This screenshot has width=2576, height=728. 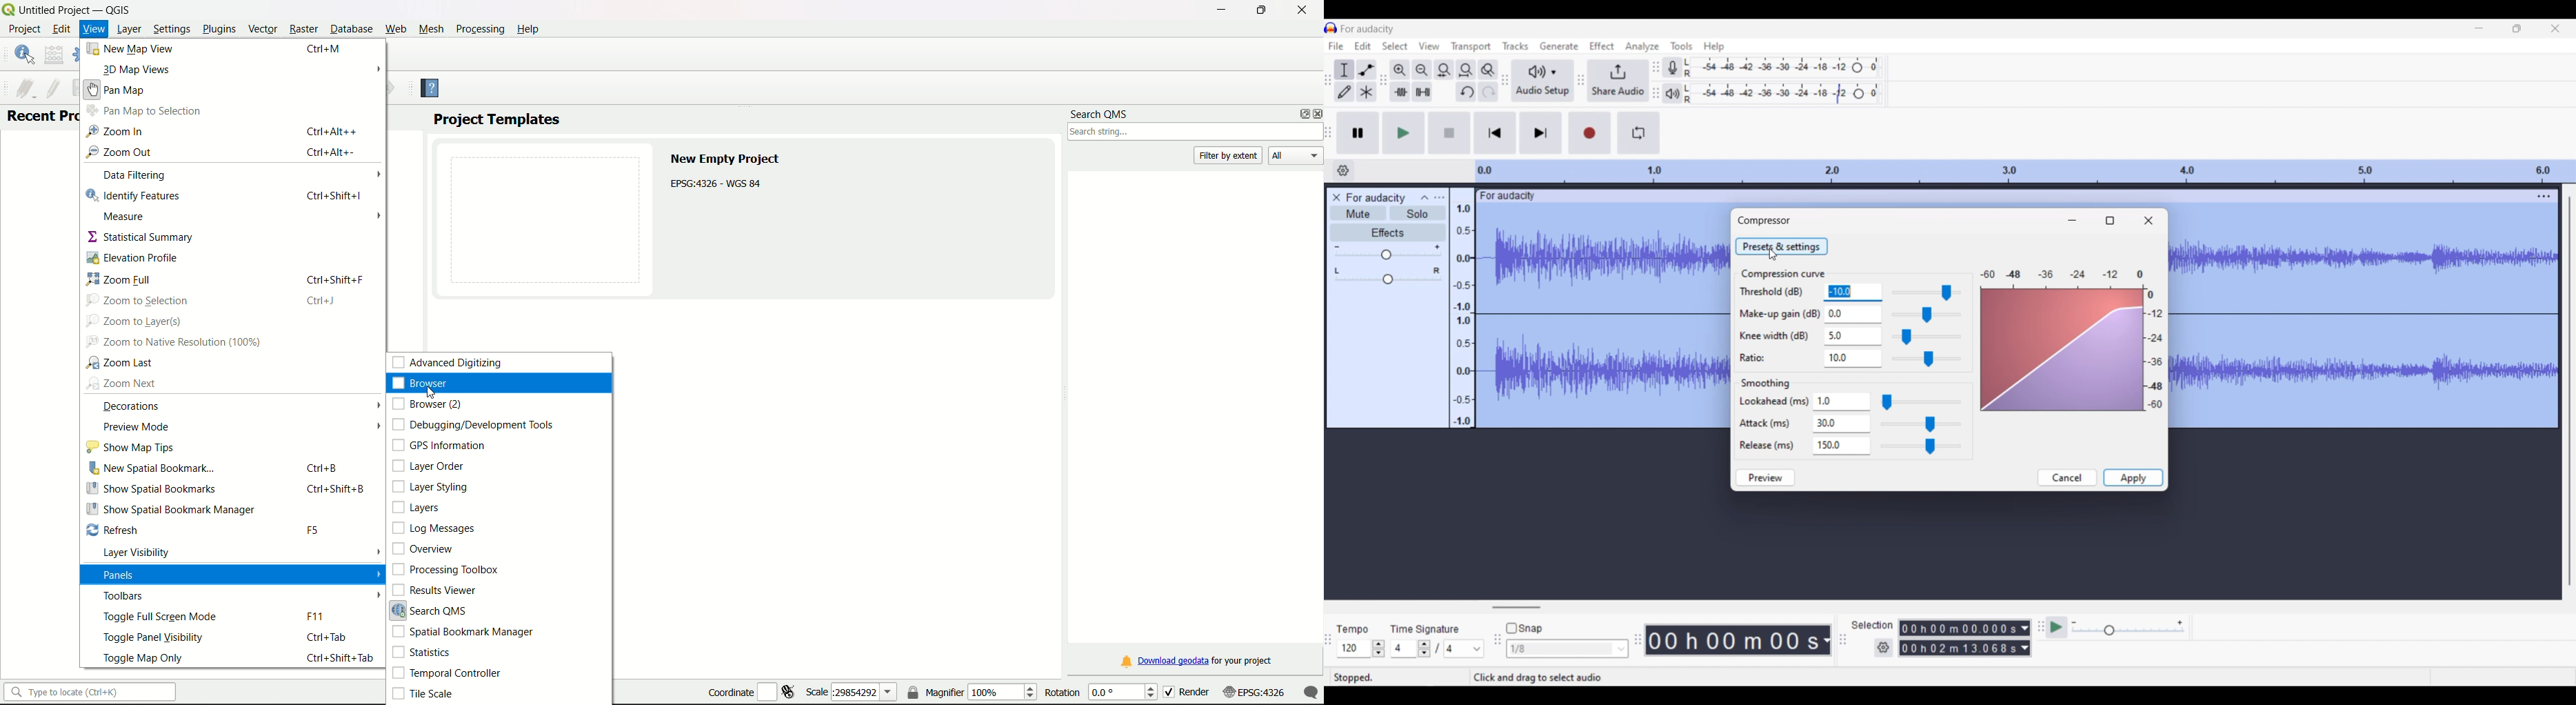 What do you see at coordinates (1367, 70) in the screenshot?
I see `Envelop tool` at bounding box center [1367, 70].